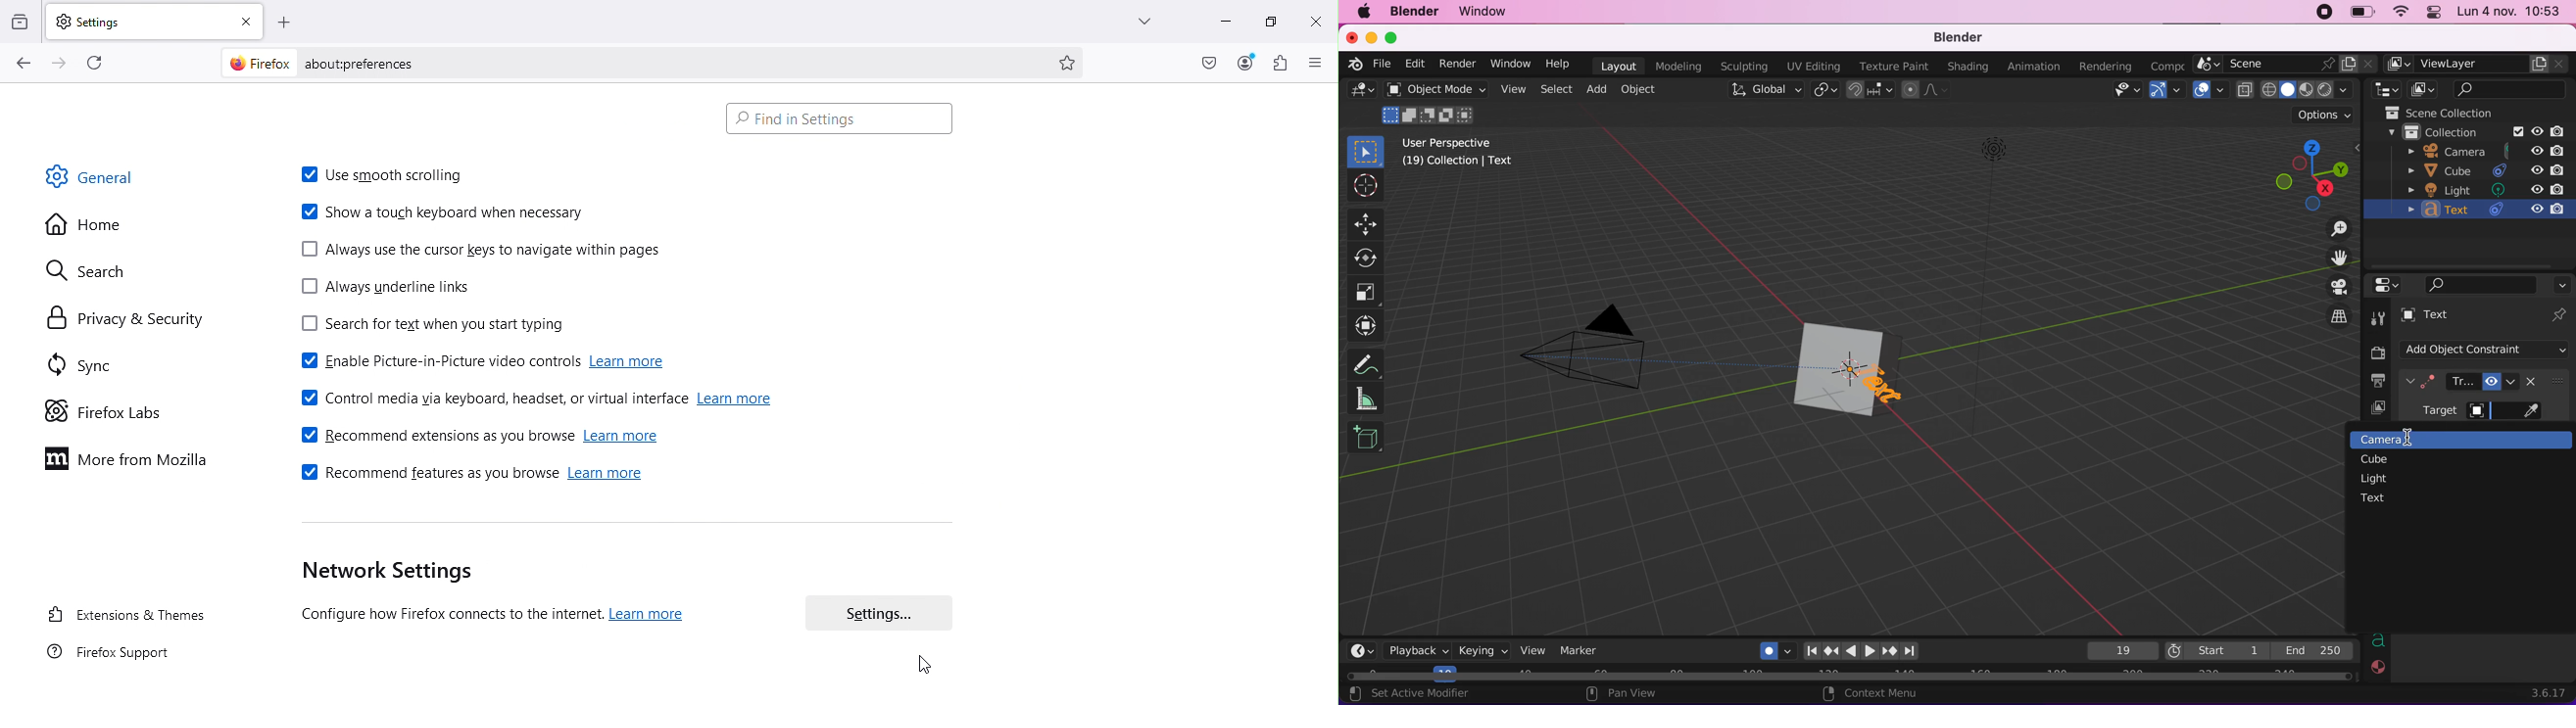  I want to click on viewlayer, so click(2476, 64).